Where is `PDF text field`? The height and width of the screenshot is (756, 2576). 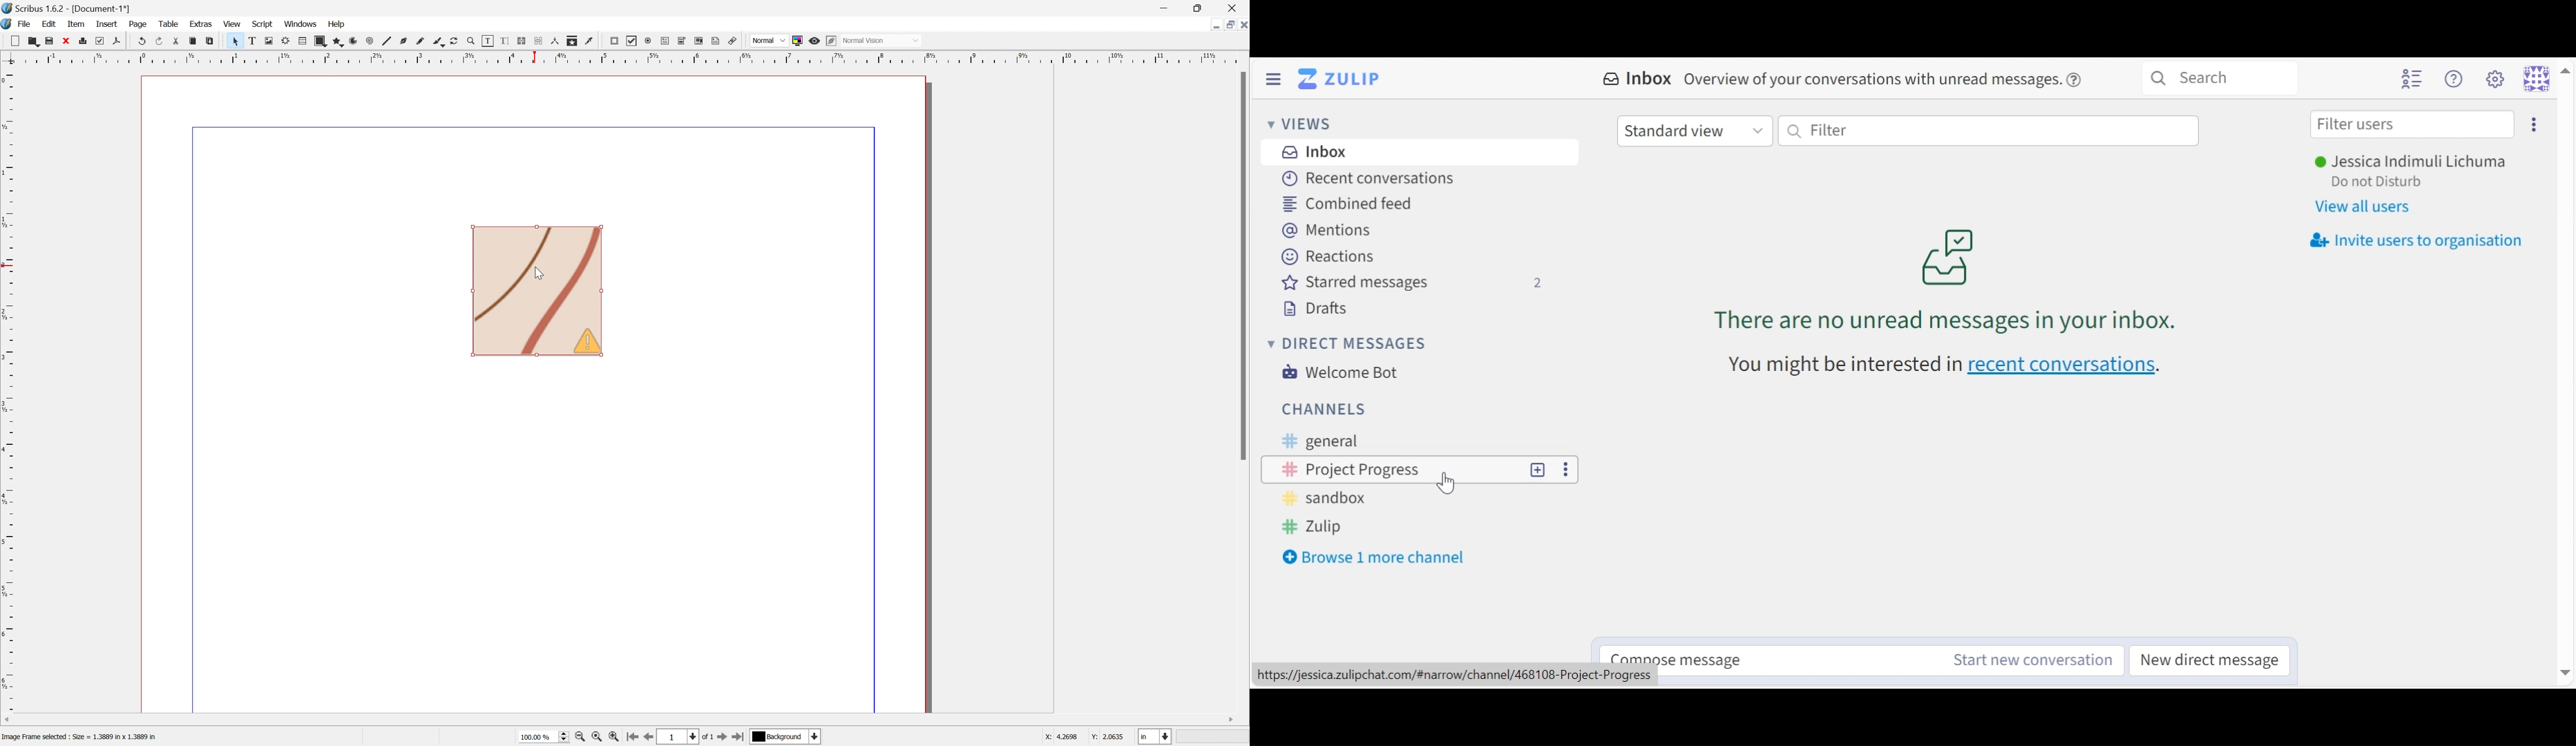 PDF text field is located at coordinates (667, 39).